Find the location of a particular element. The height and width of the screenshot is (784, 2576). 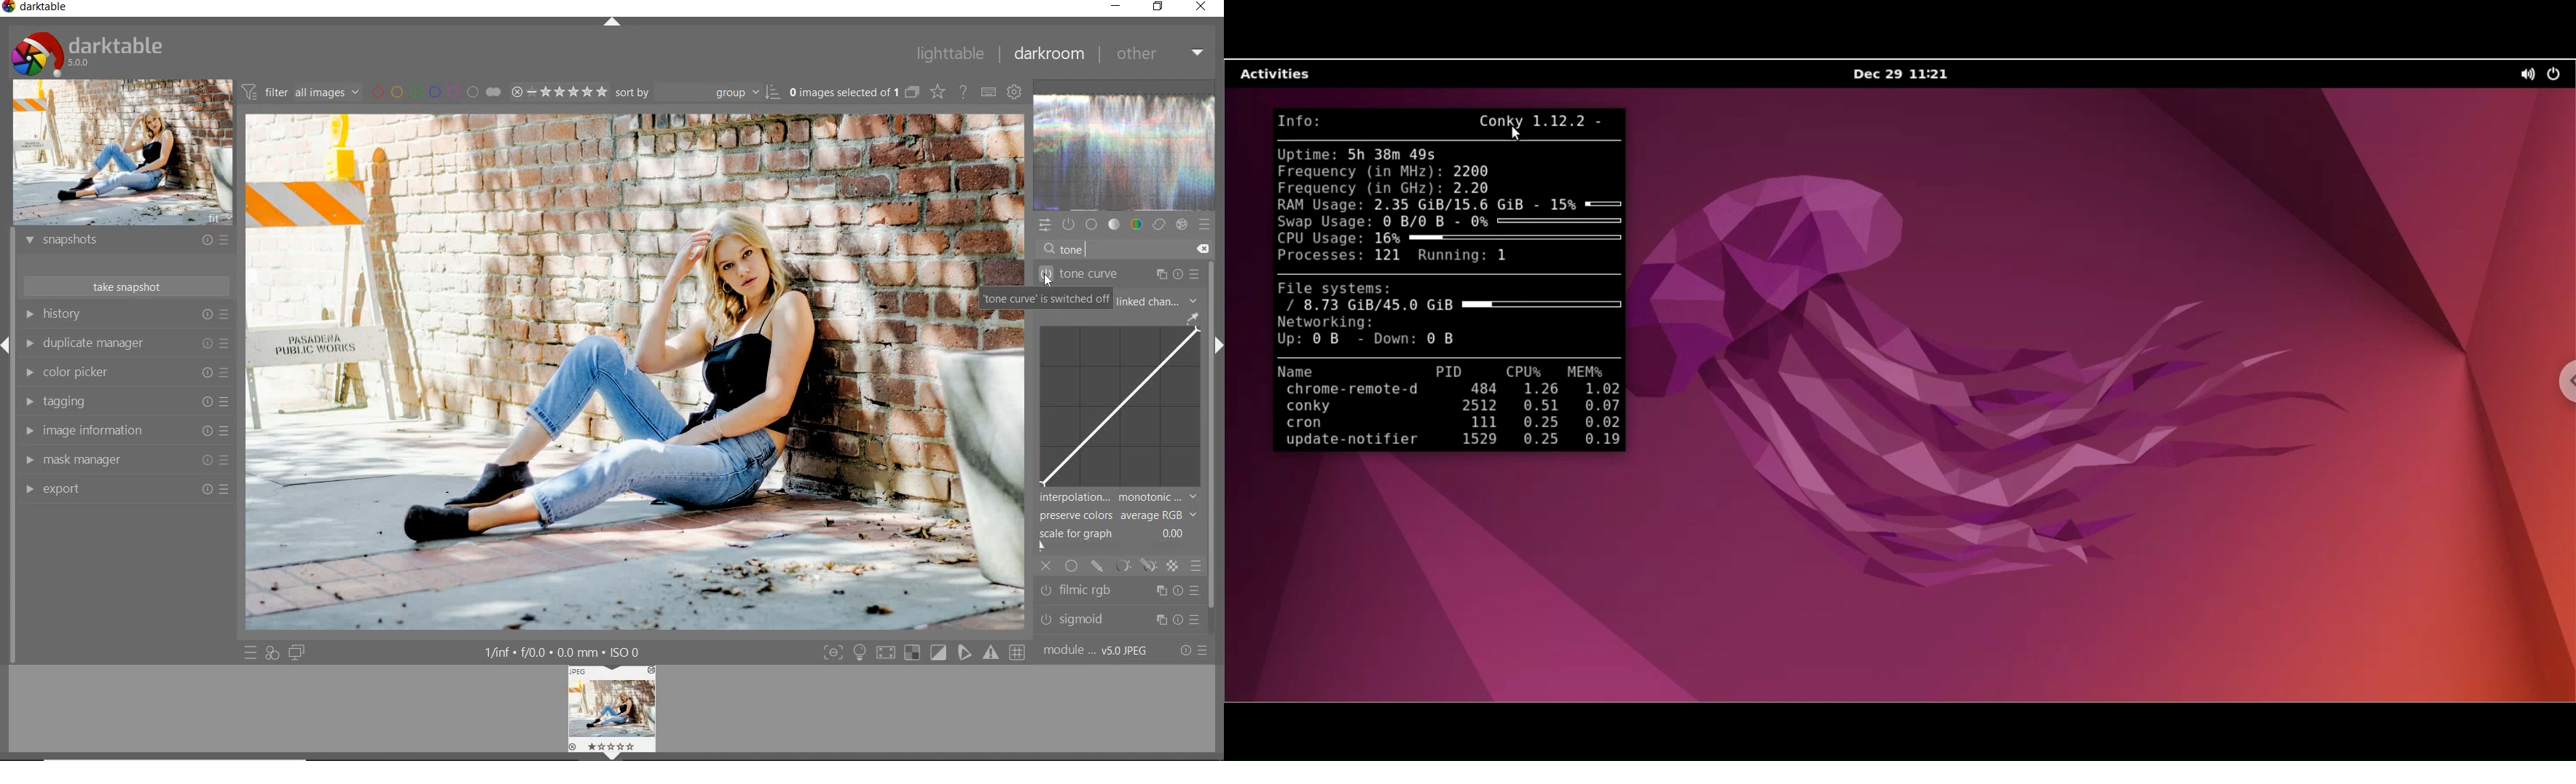

effect is located at coordinates (1182, 227).